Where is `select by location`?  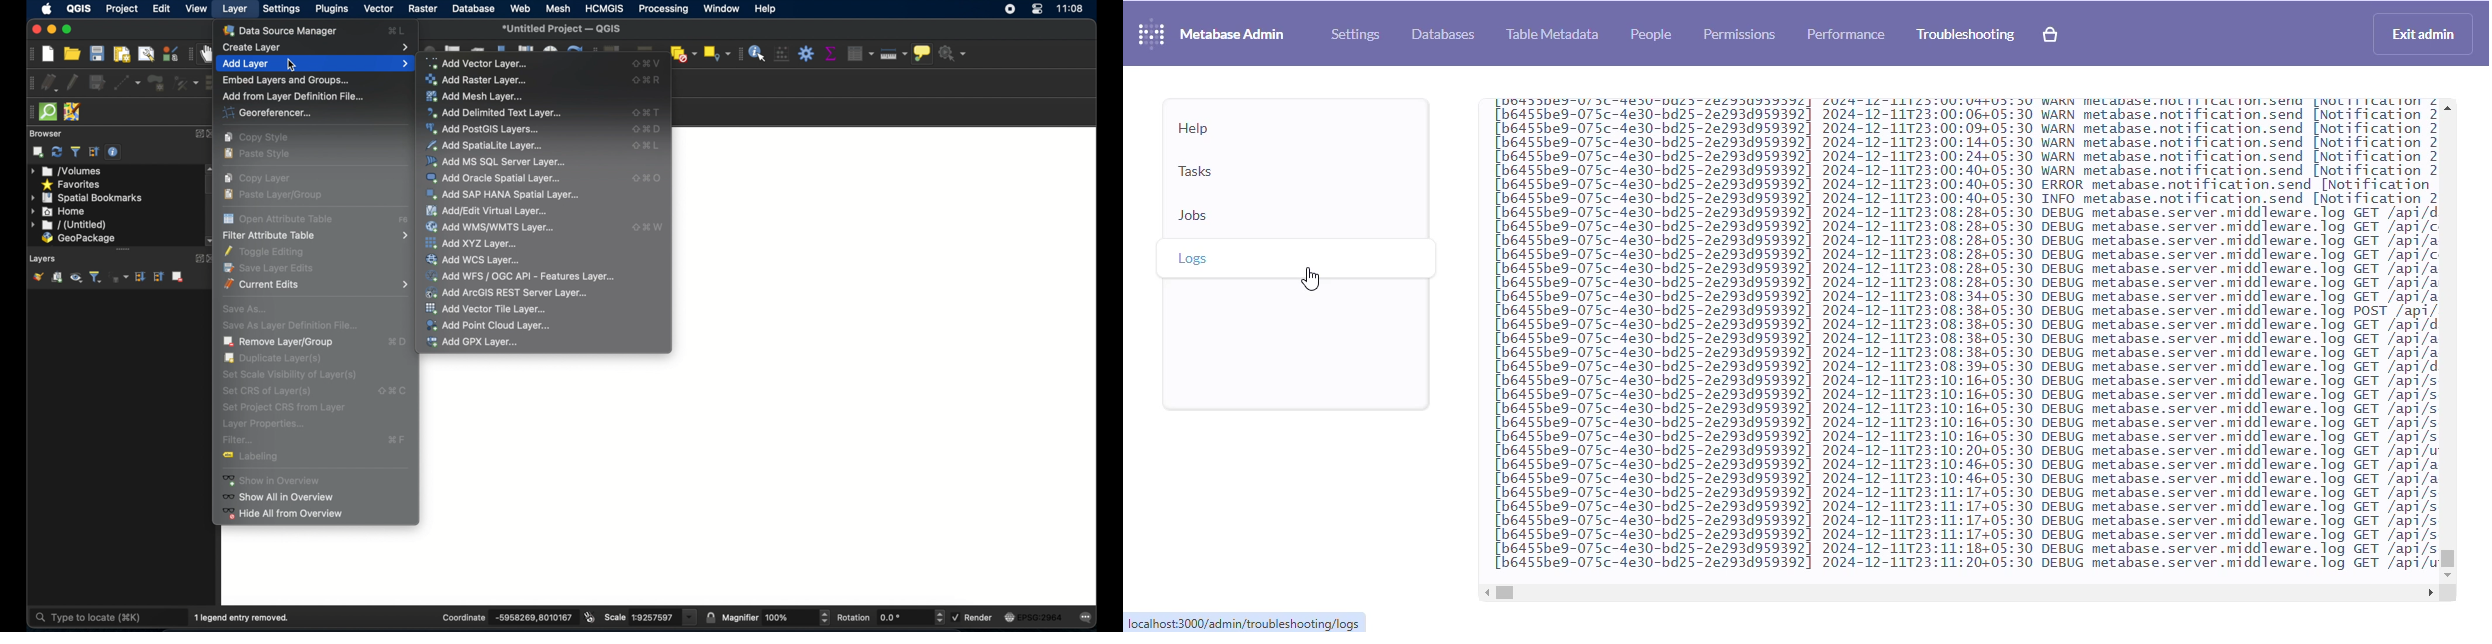
select by location is located at coordinates (716, 53).